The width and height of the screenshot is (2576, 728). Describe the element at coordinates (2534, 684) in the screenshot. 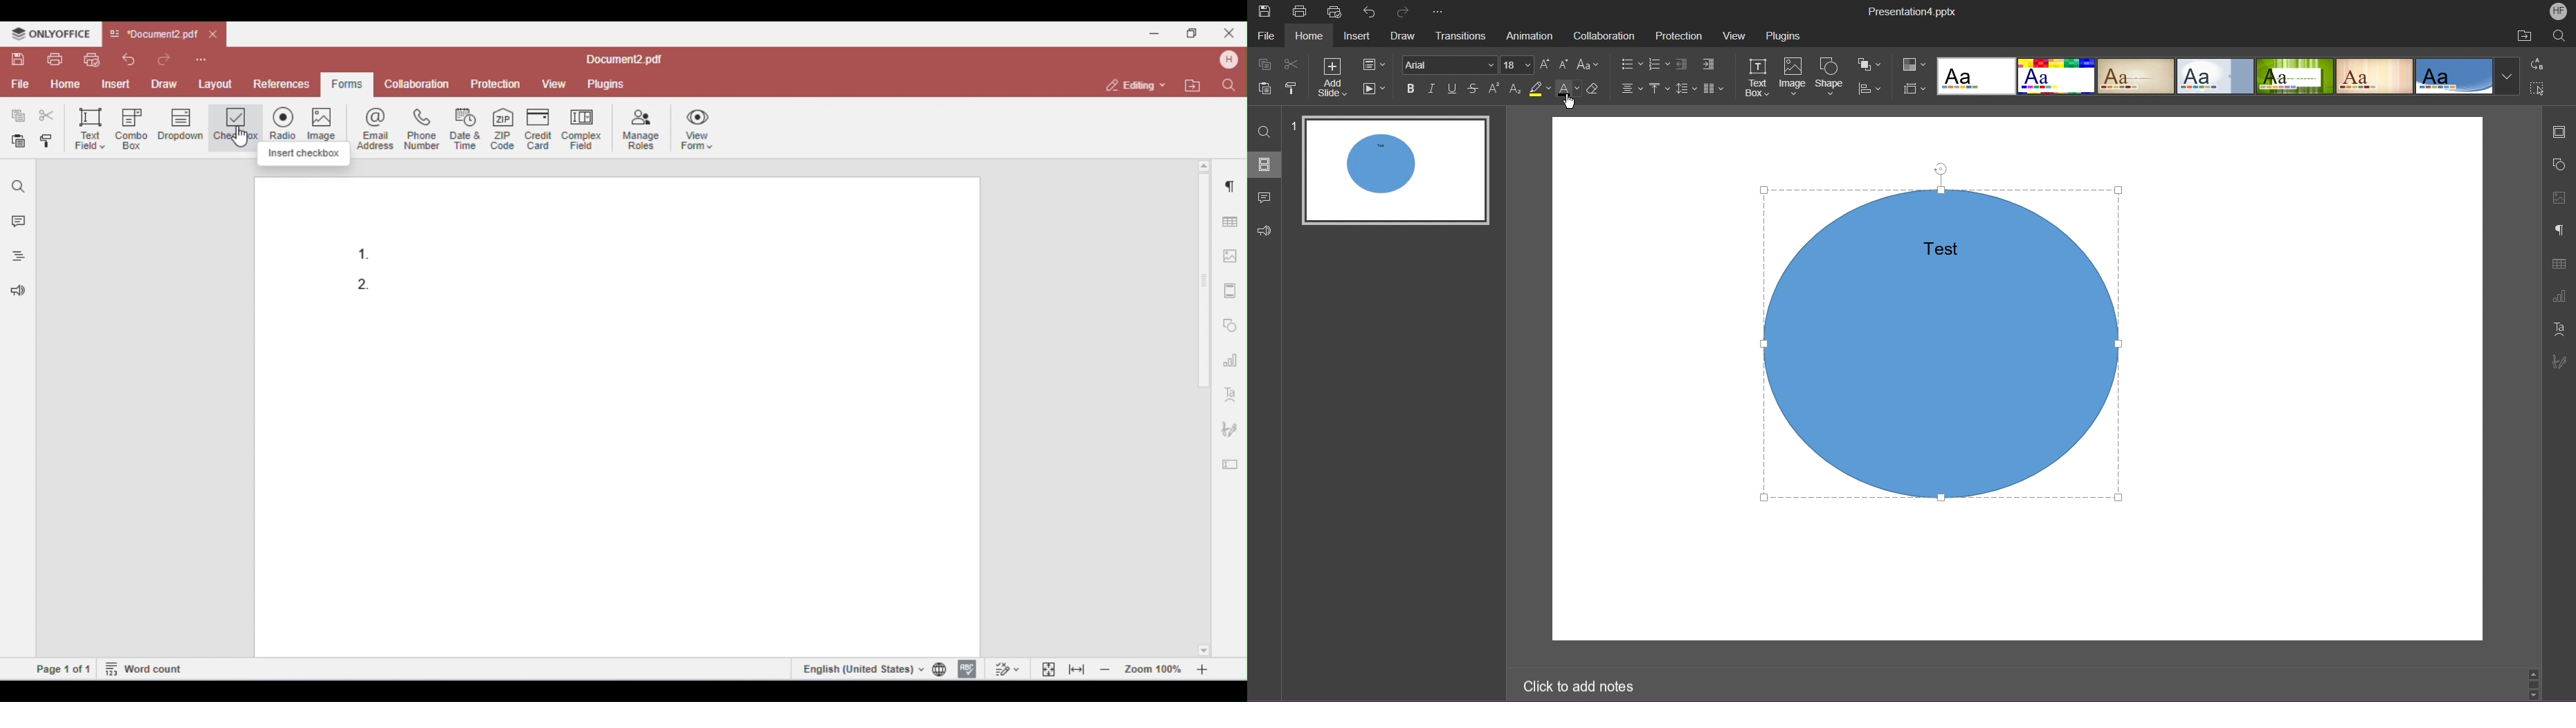

I see `Scroll bar ` at that location.